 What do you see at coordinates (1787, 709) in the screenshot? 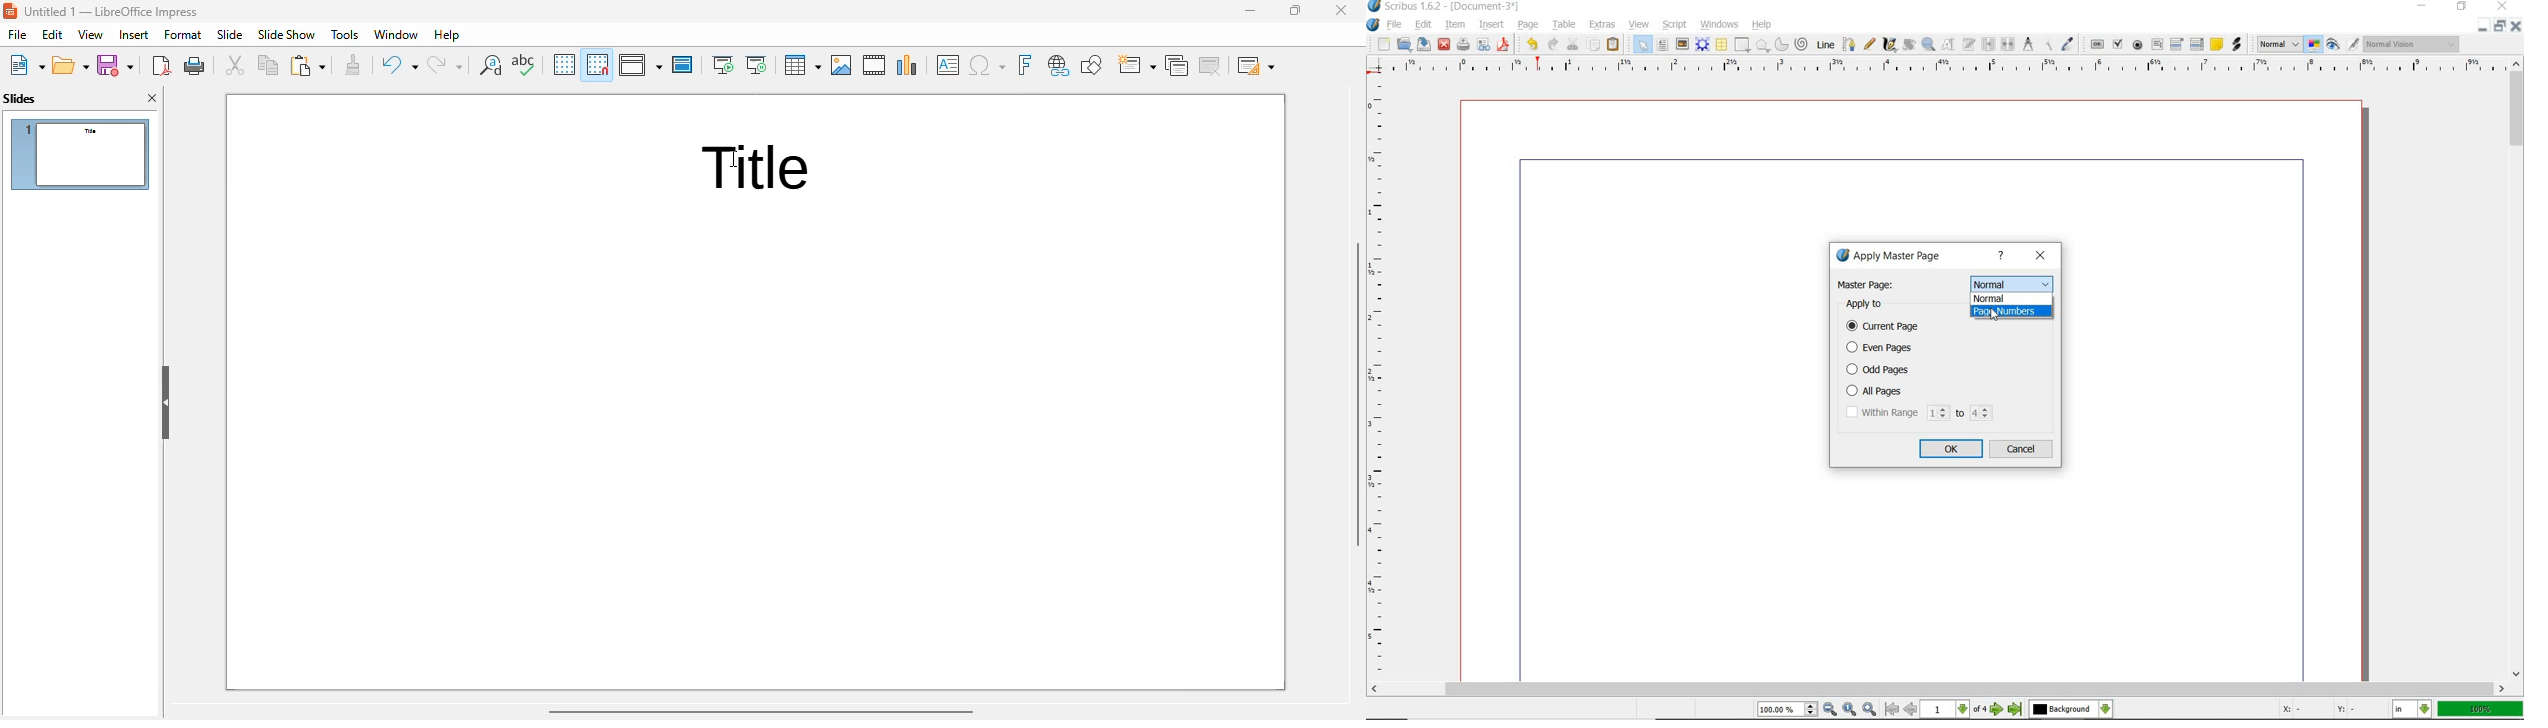
I see `Zoom 100.00%` at bounding box center [1787, 709].